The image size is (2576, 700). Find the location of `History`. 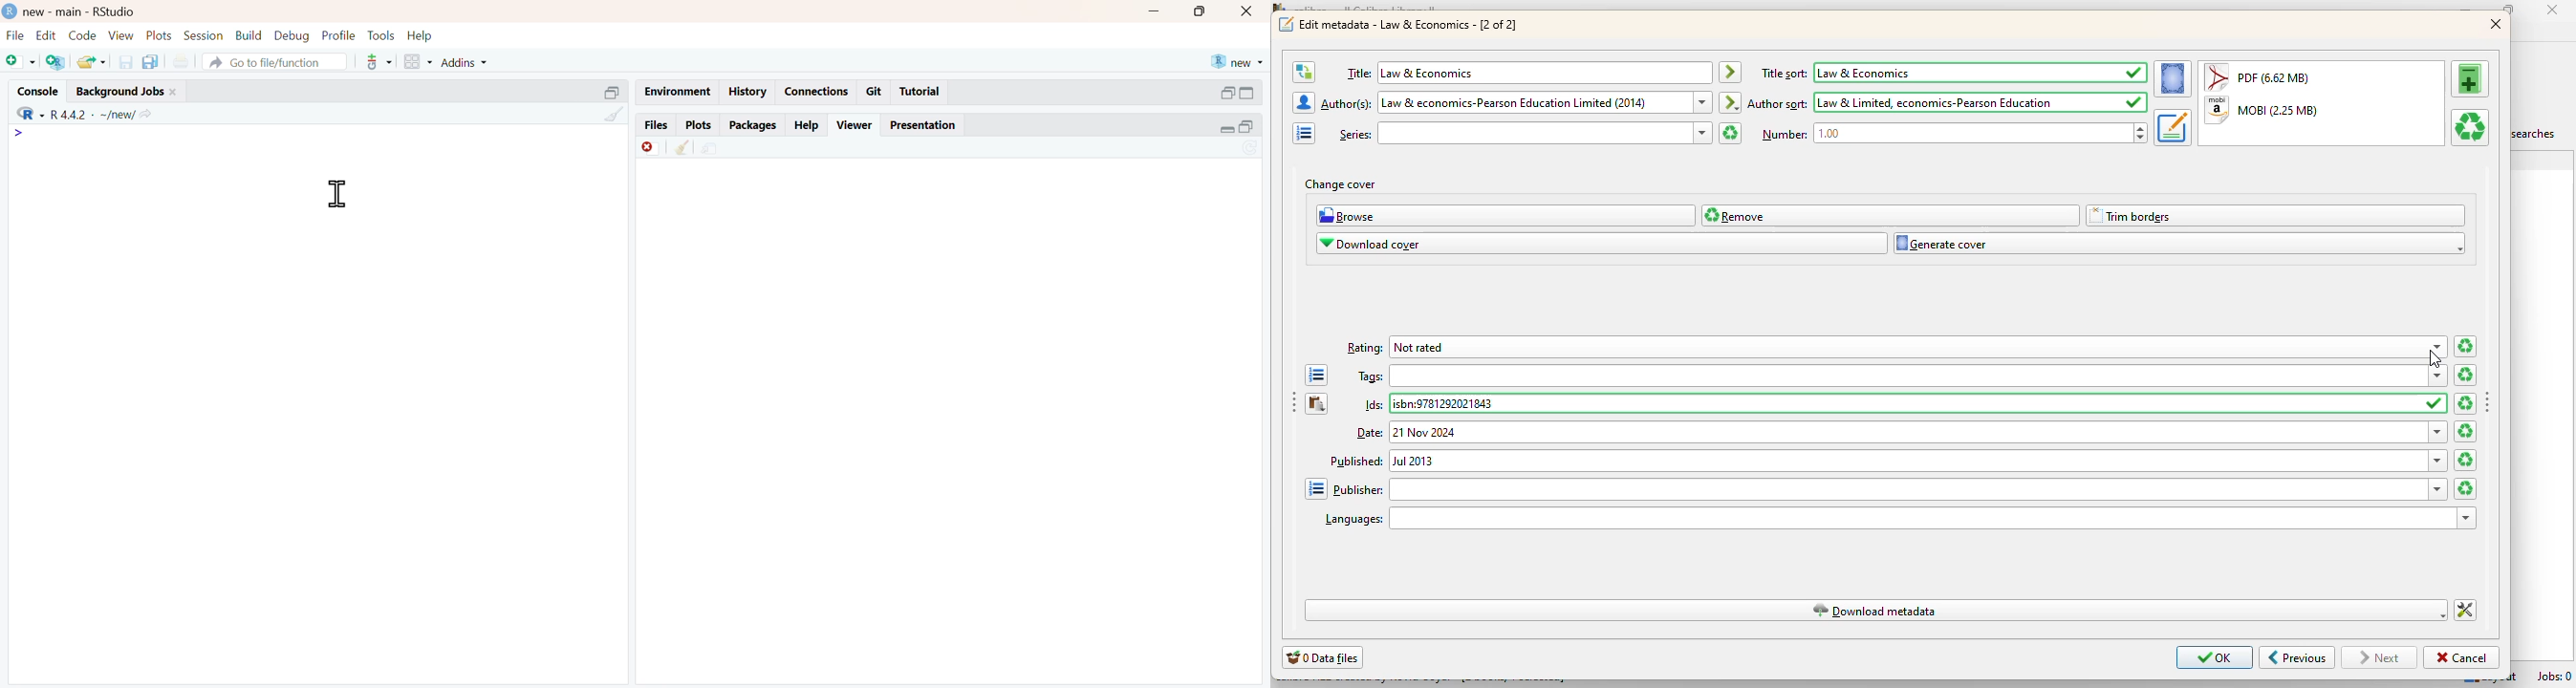

History is located at coordinates (748, 91).